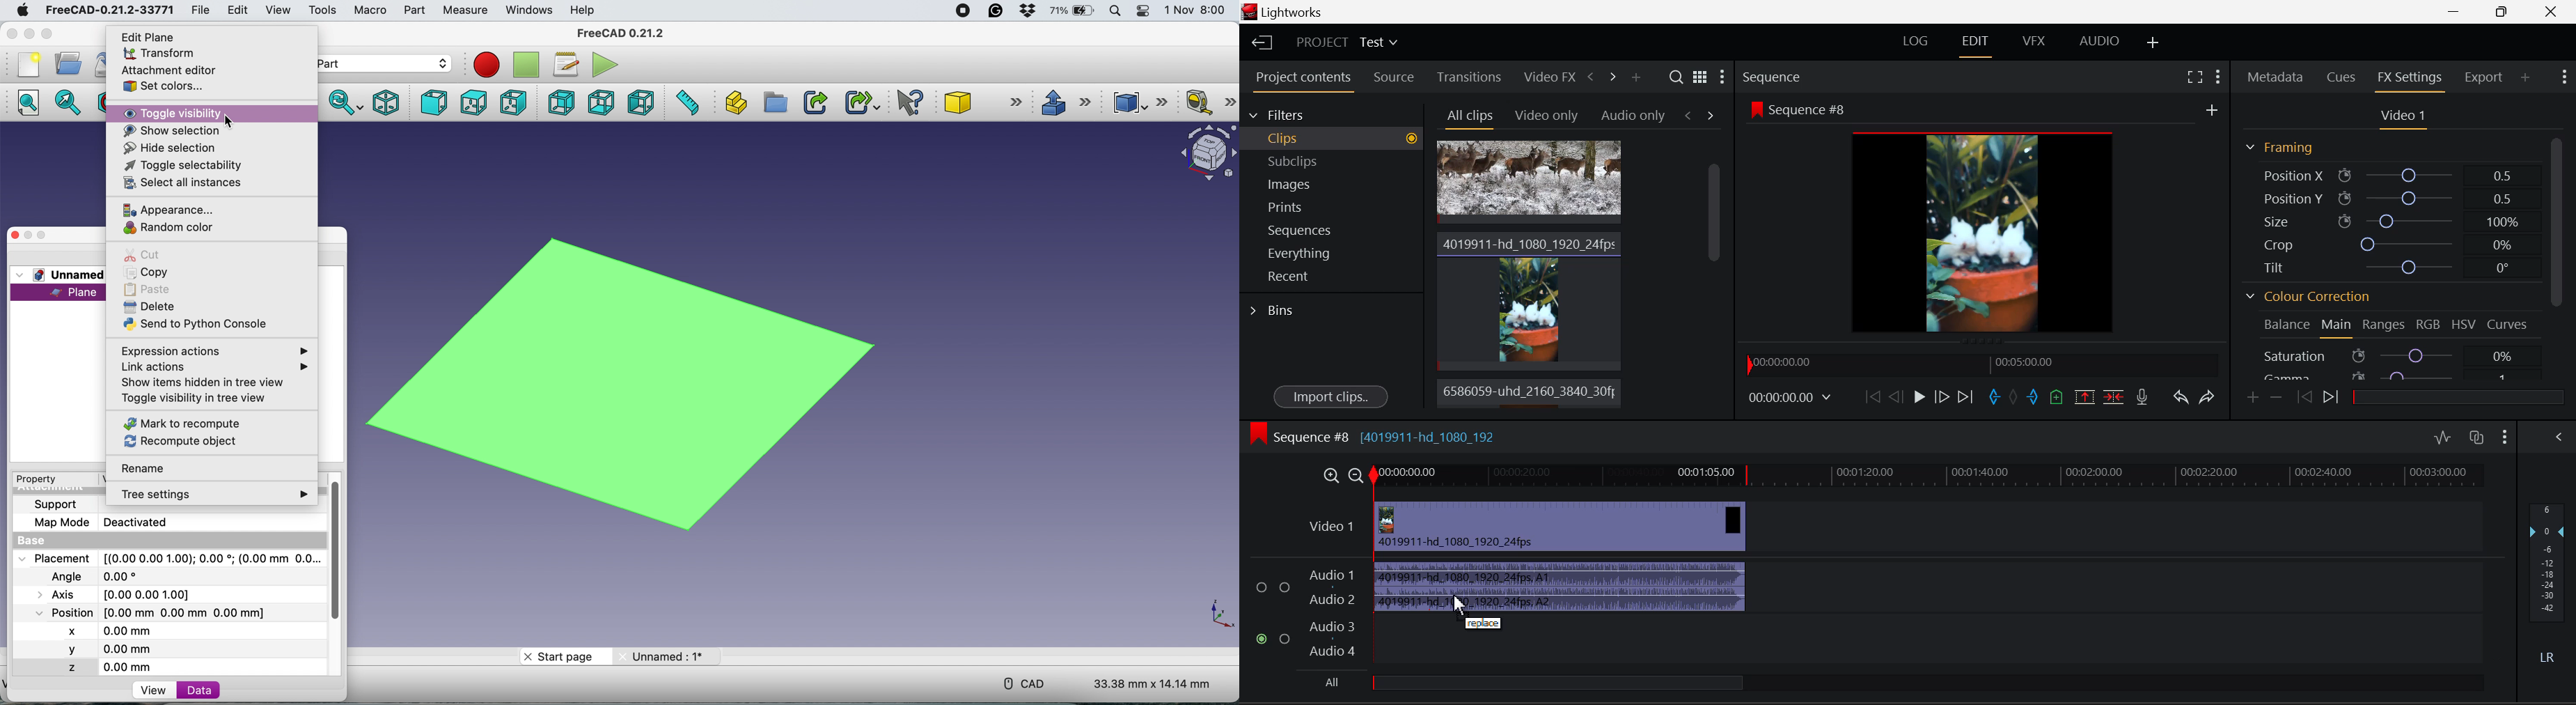  Describe the element at coordinates (167, 209) in the screenshot. I see `appearance` at that location.